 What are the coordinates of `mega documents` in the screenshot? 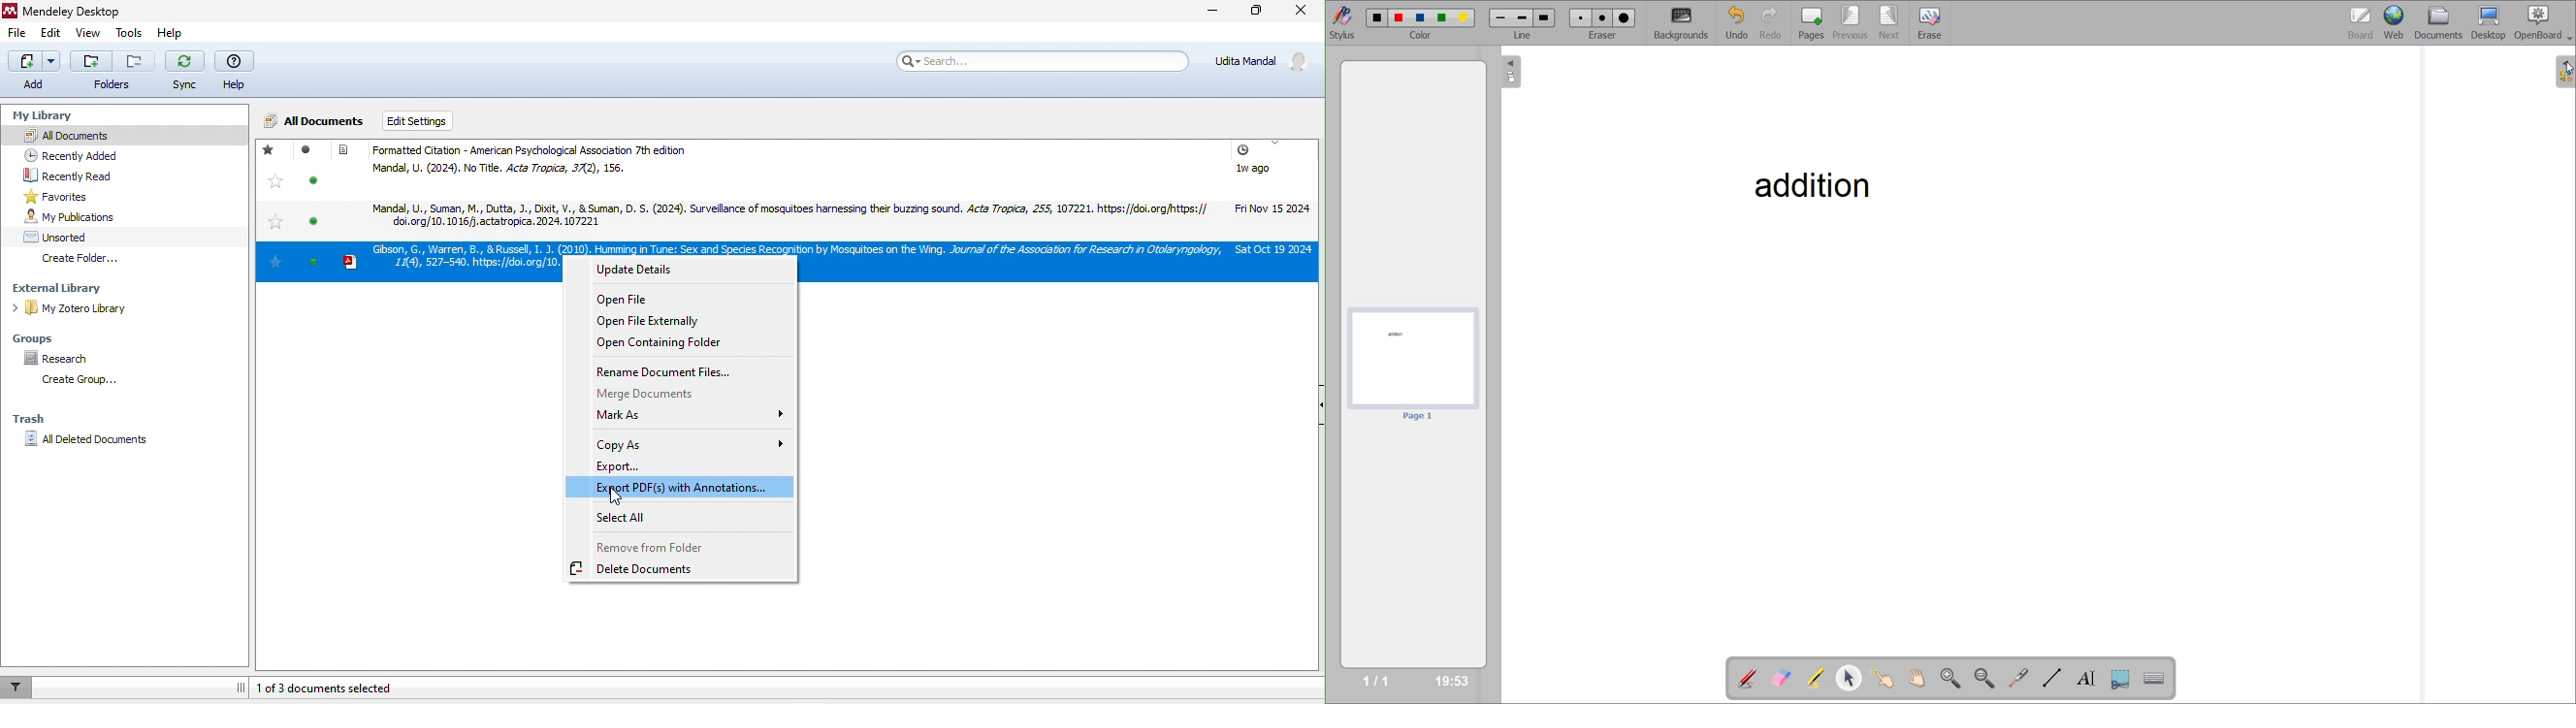 It's located at (664, 395).